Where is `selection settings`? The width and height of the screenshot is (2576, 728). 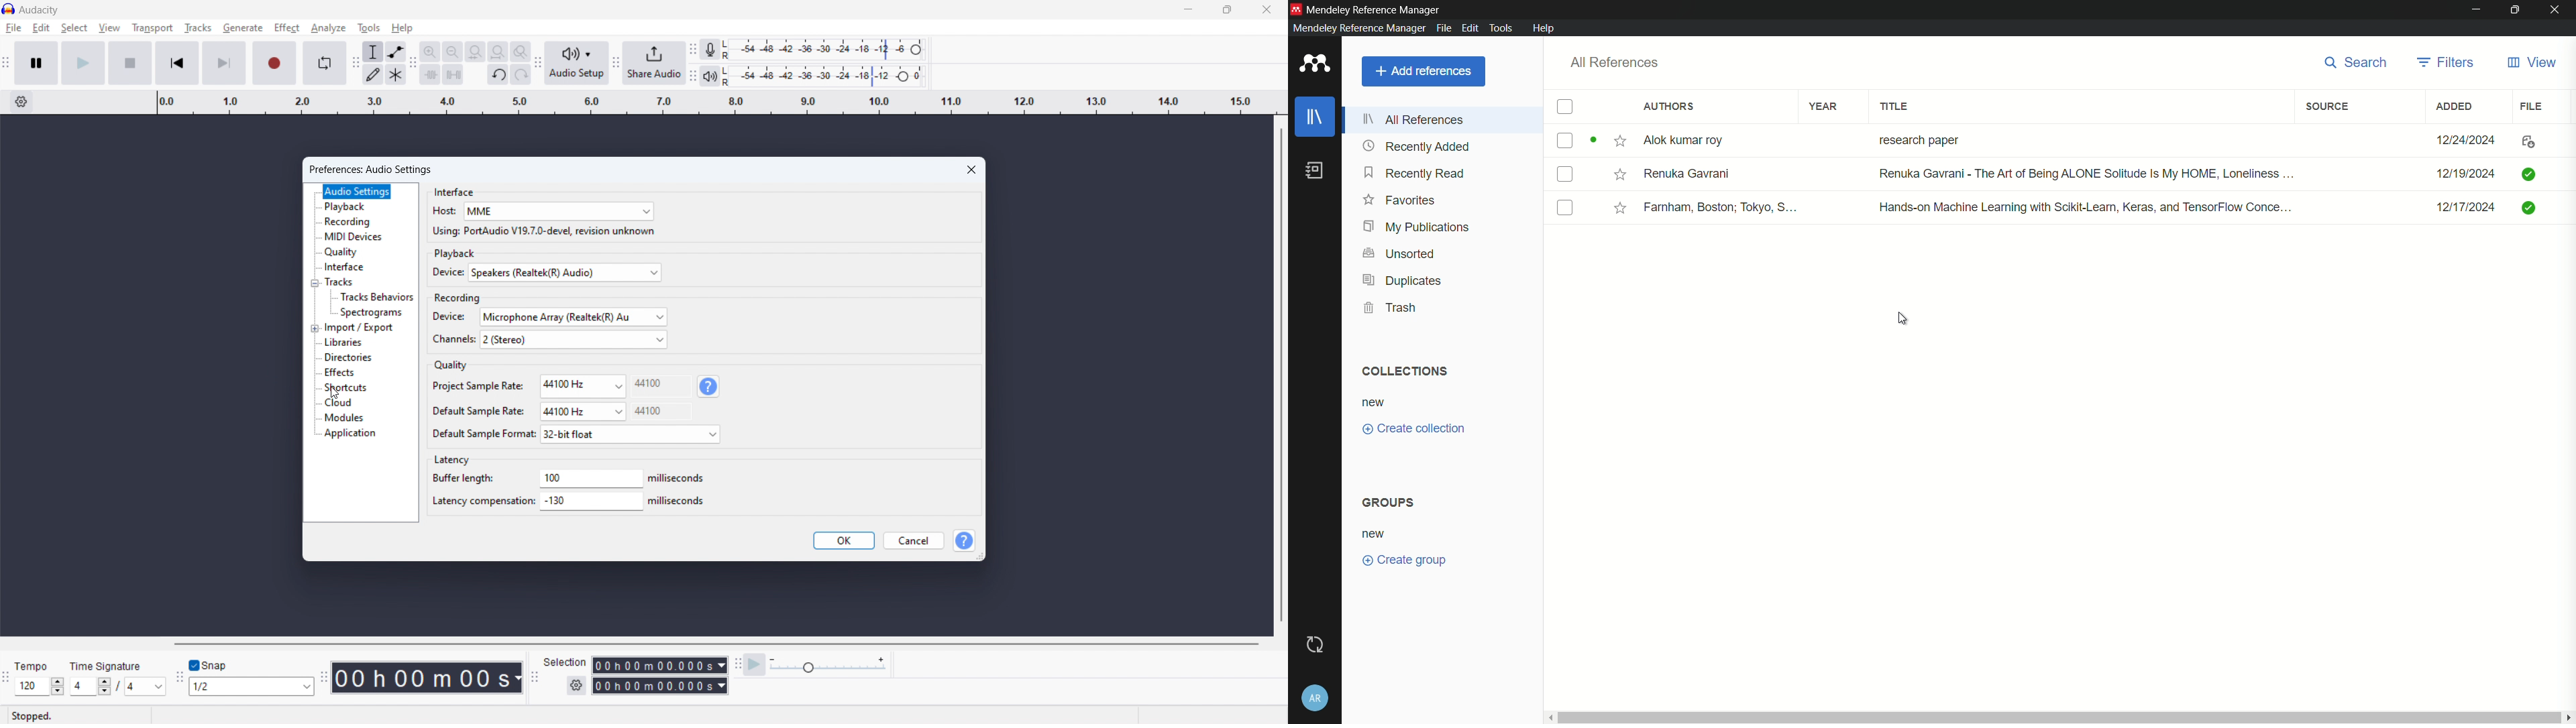 selection settings is located at coordinates (577, 685).